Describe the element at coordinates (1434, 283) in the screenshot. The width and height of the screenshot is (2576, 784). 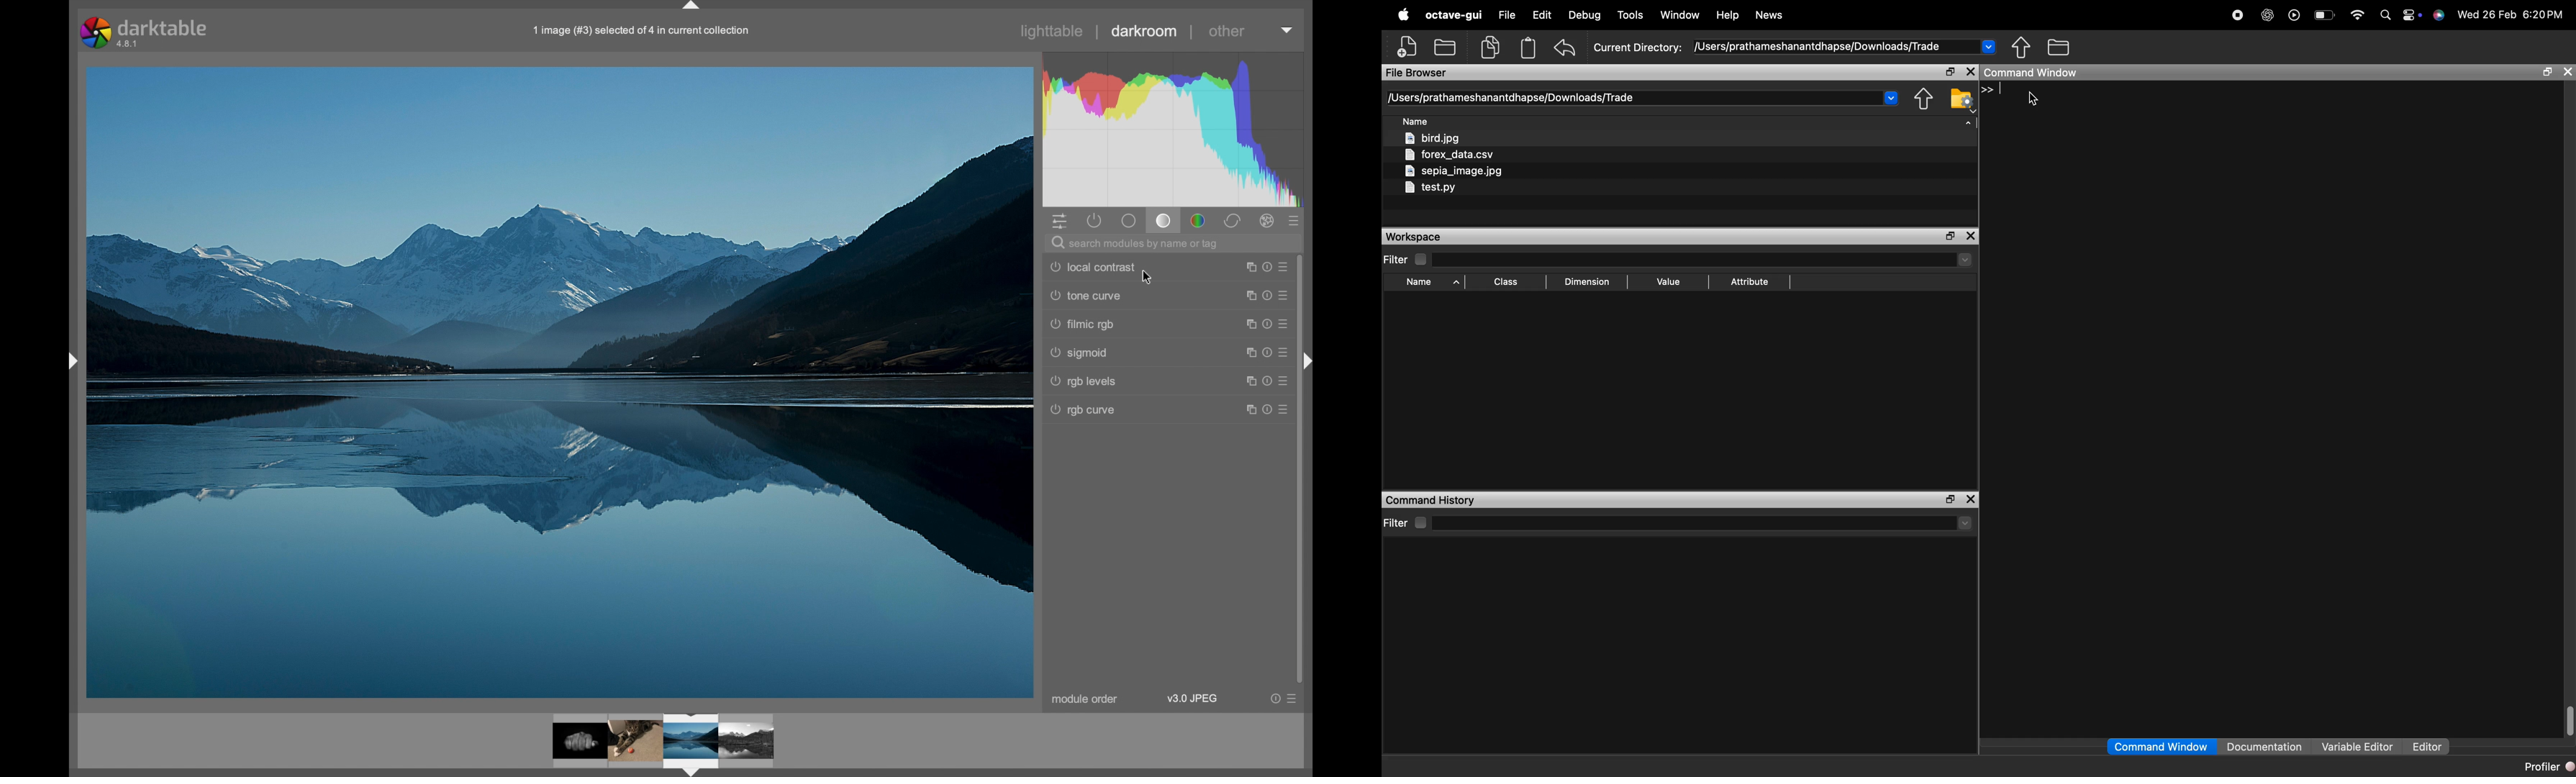
I see `Name` at that location.